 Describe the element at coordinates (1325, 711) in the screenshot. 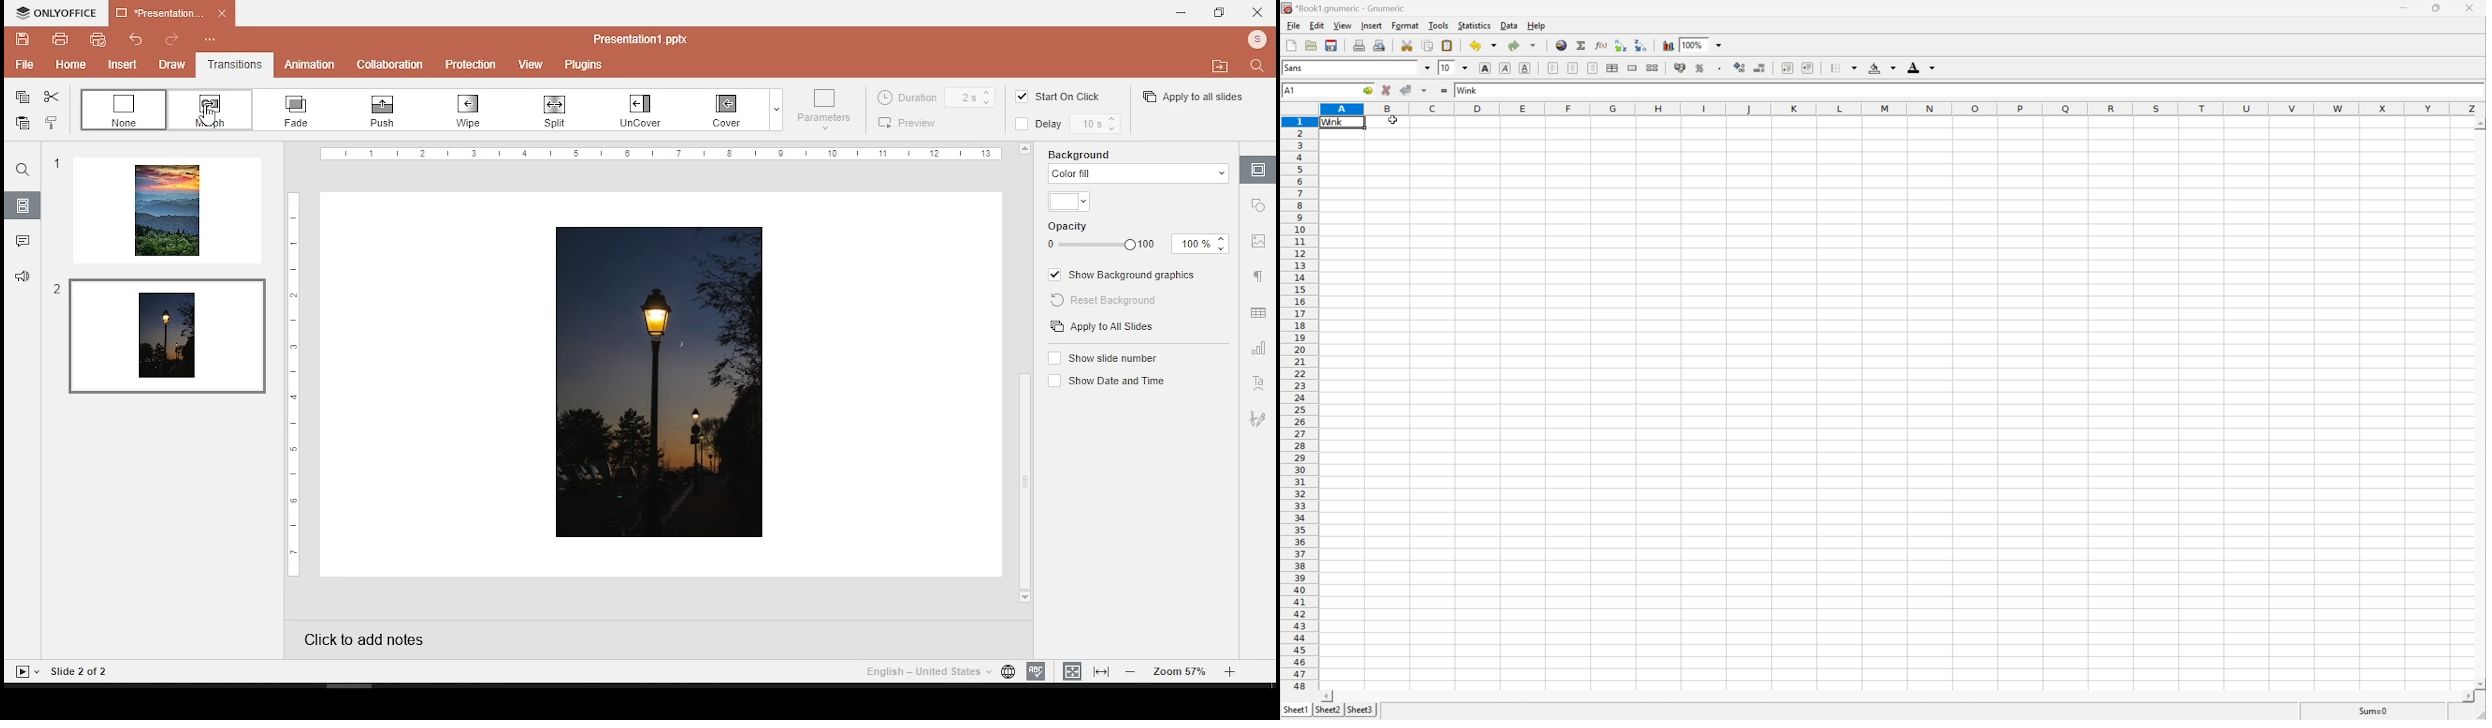

I see `sheet2` at that location.